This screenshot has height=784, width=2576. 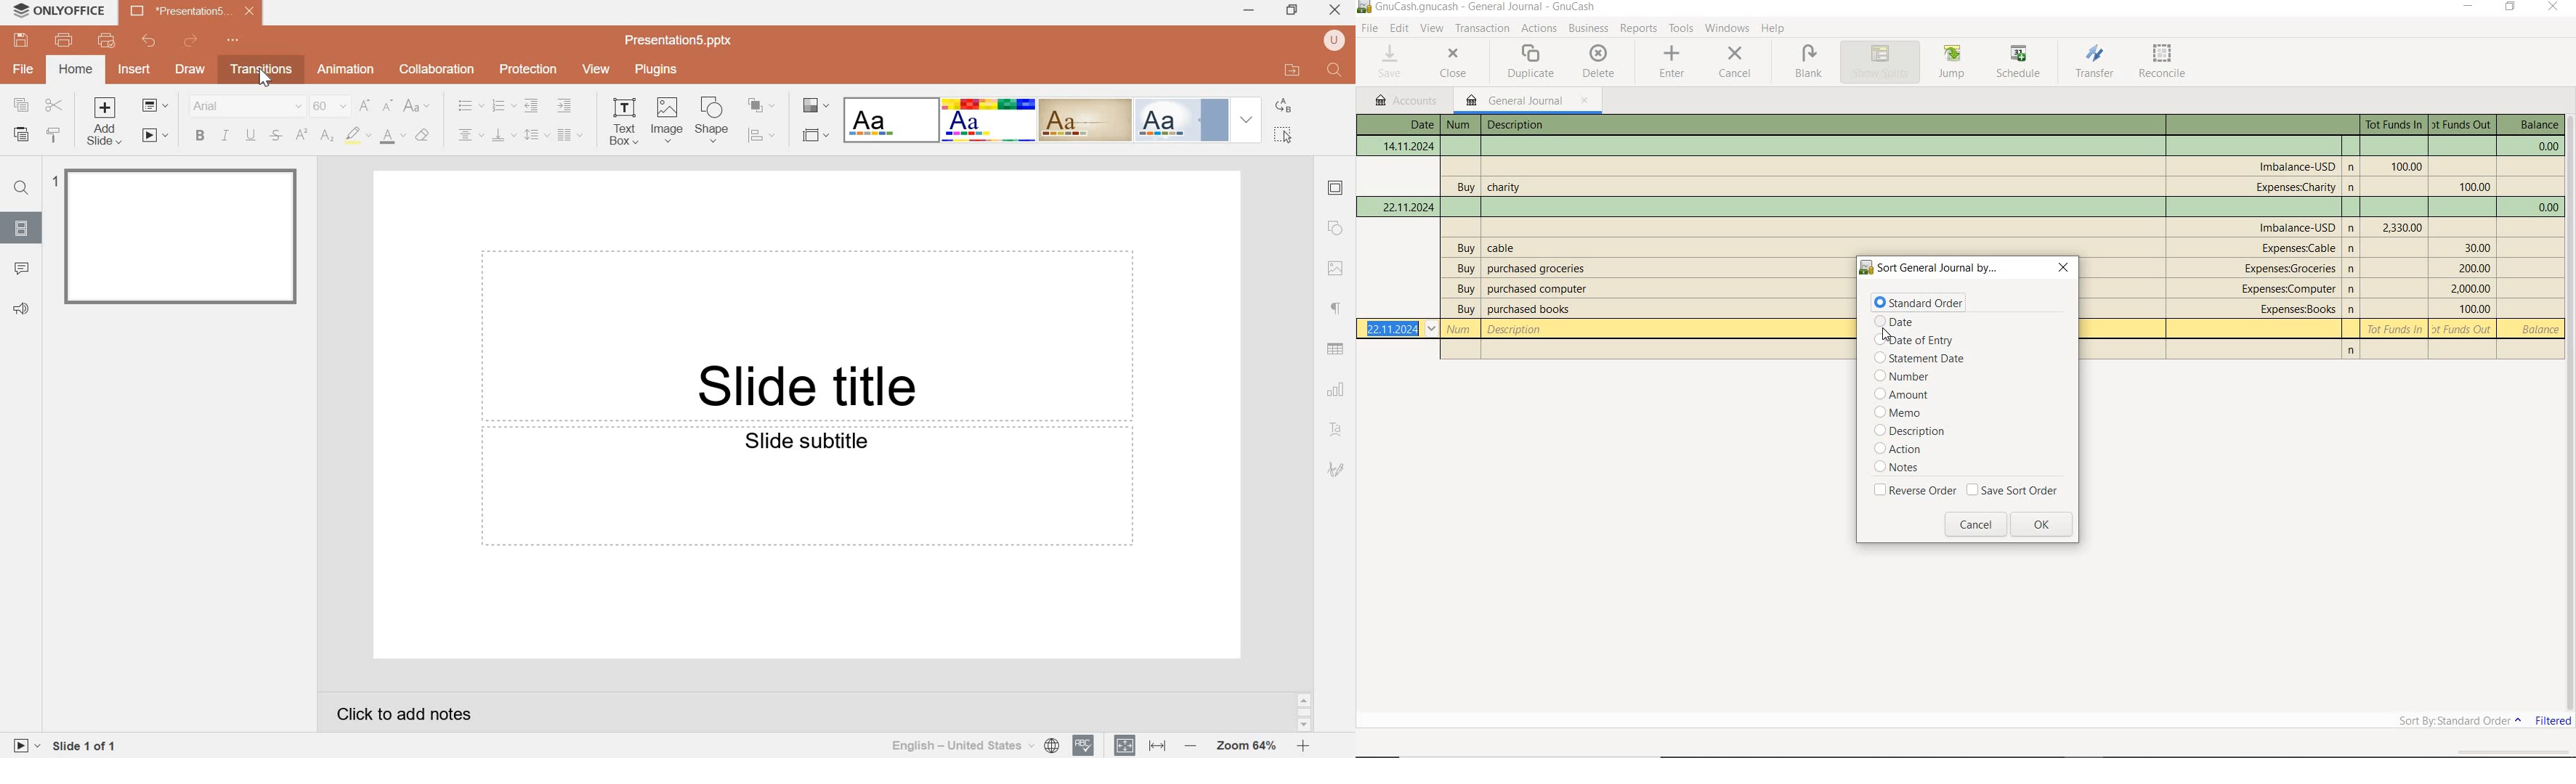 What do you see at coordinates (436, 70) in the screenshot?
I see `collaboration` at bounding box center [436, 70].